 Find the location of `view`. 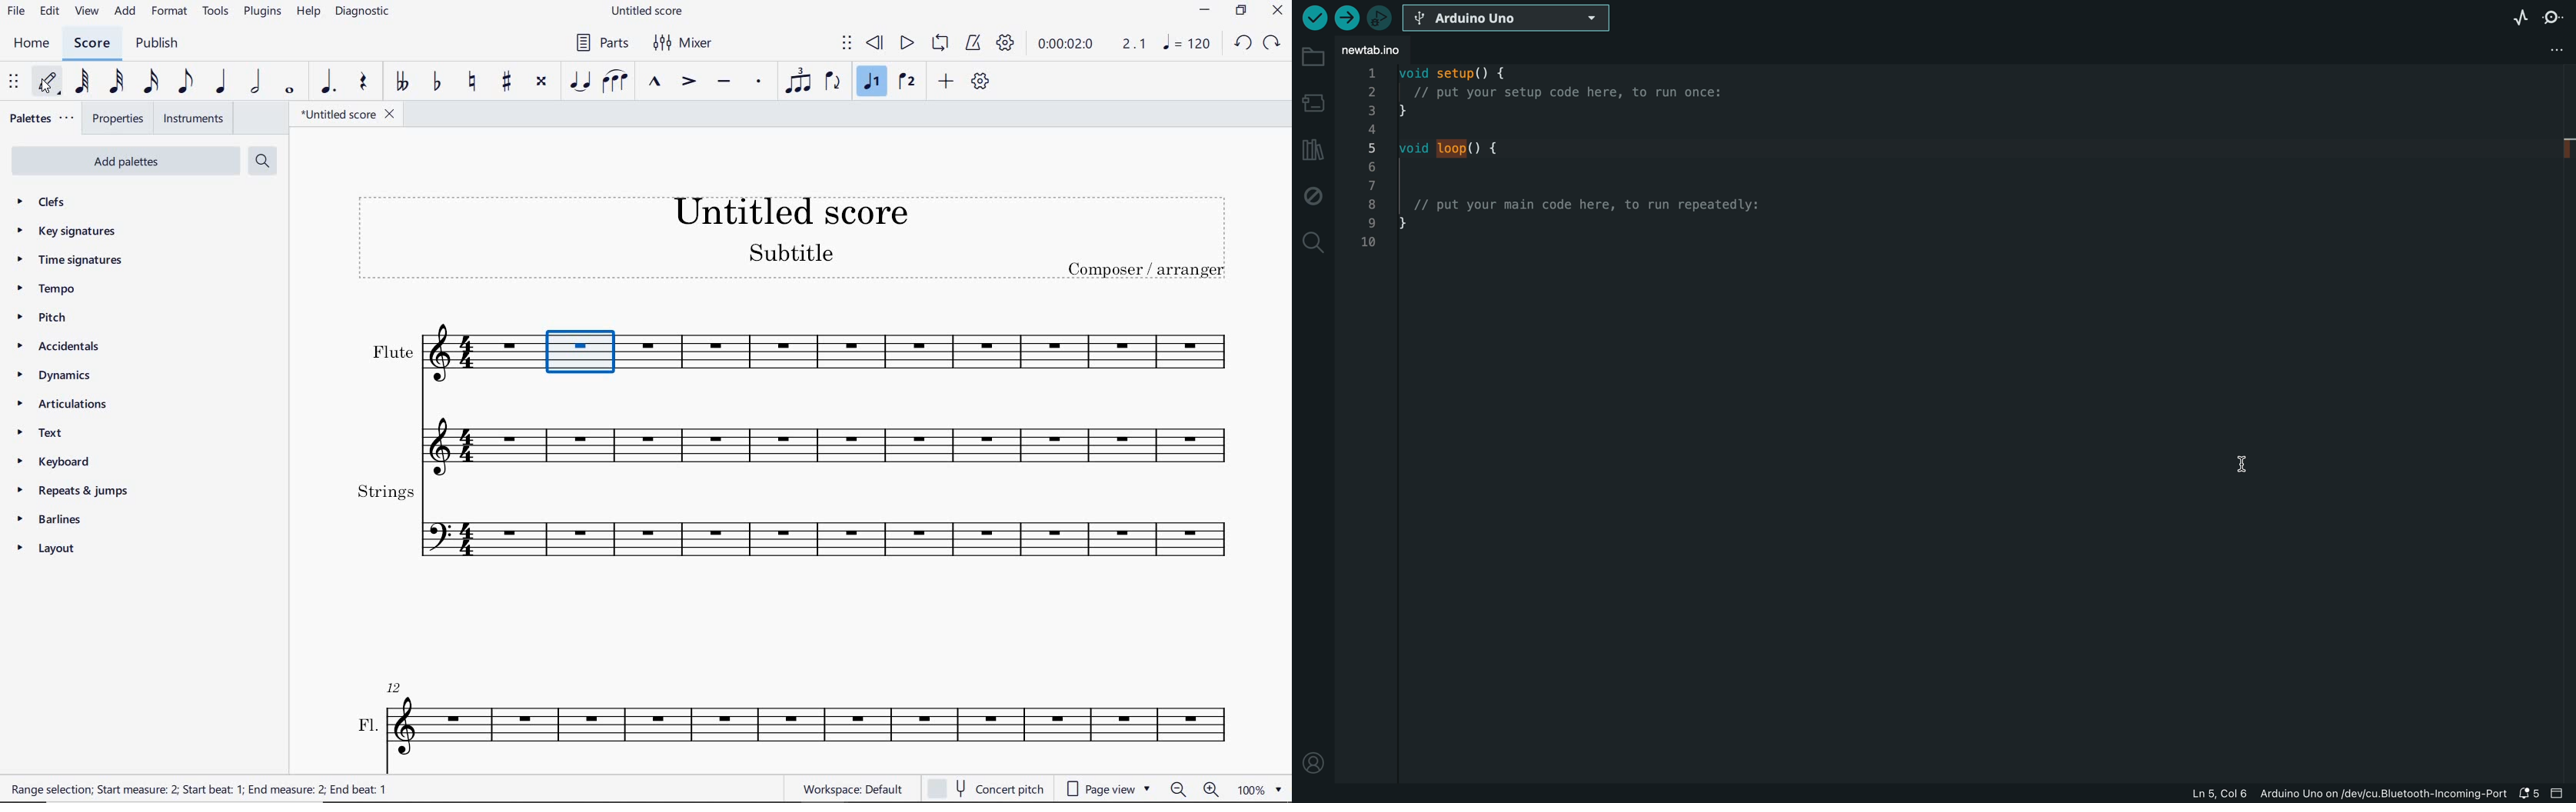

view is located at coordinates (85, 12).